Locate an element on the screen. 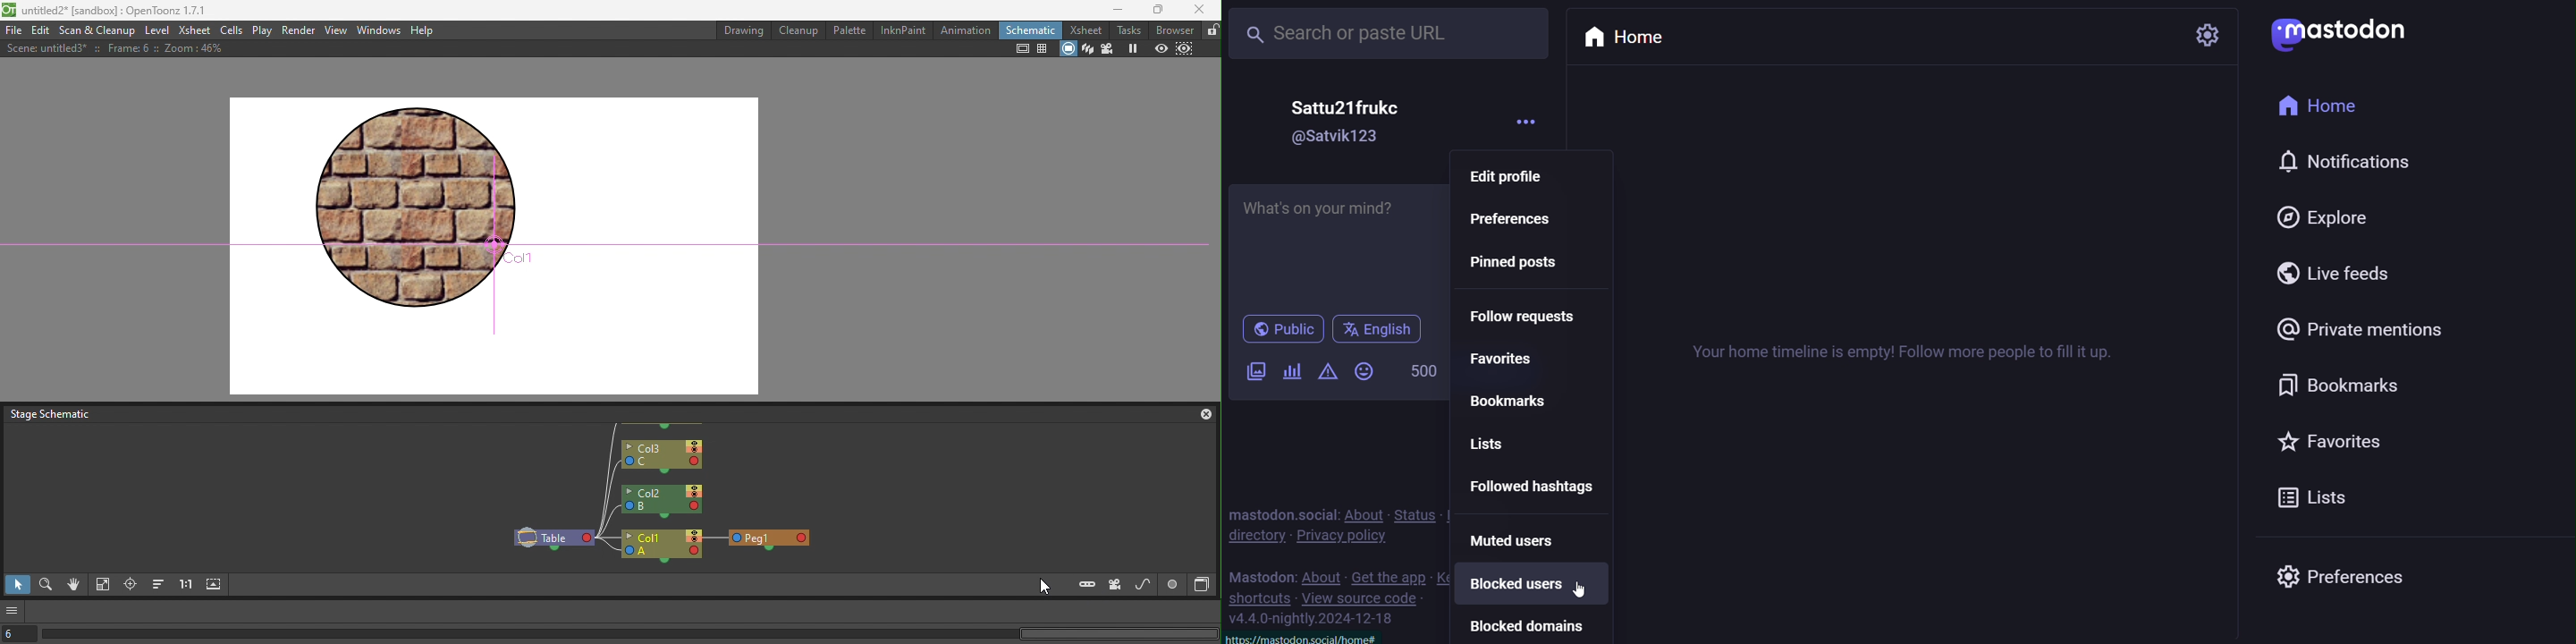 This screenshot has height=644, width=2576. Your home timeline is empty! Follow more people to fill it up. is located at coordinates (1901, 347).